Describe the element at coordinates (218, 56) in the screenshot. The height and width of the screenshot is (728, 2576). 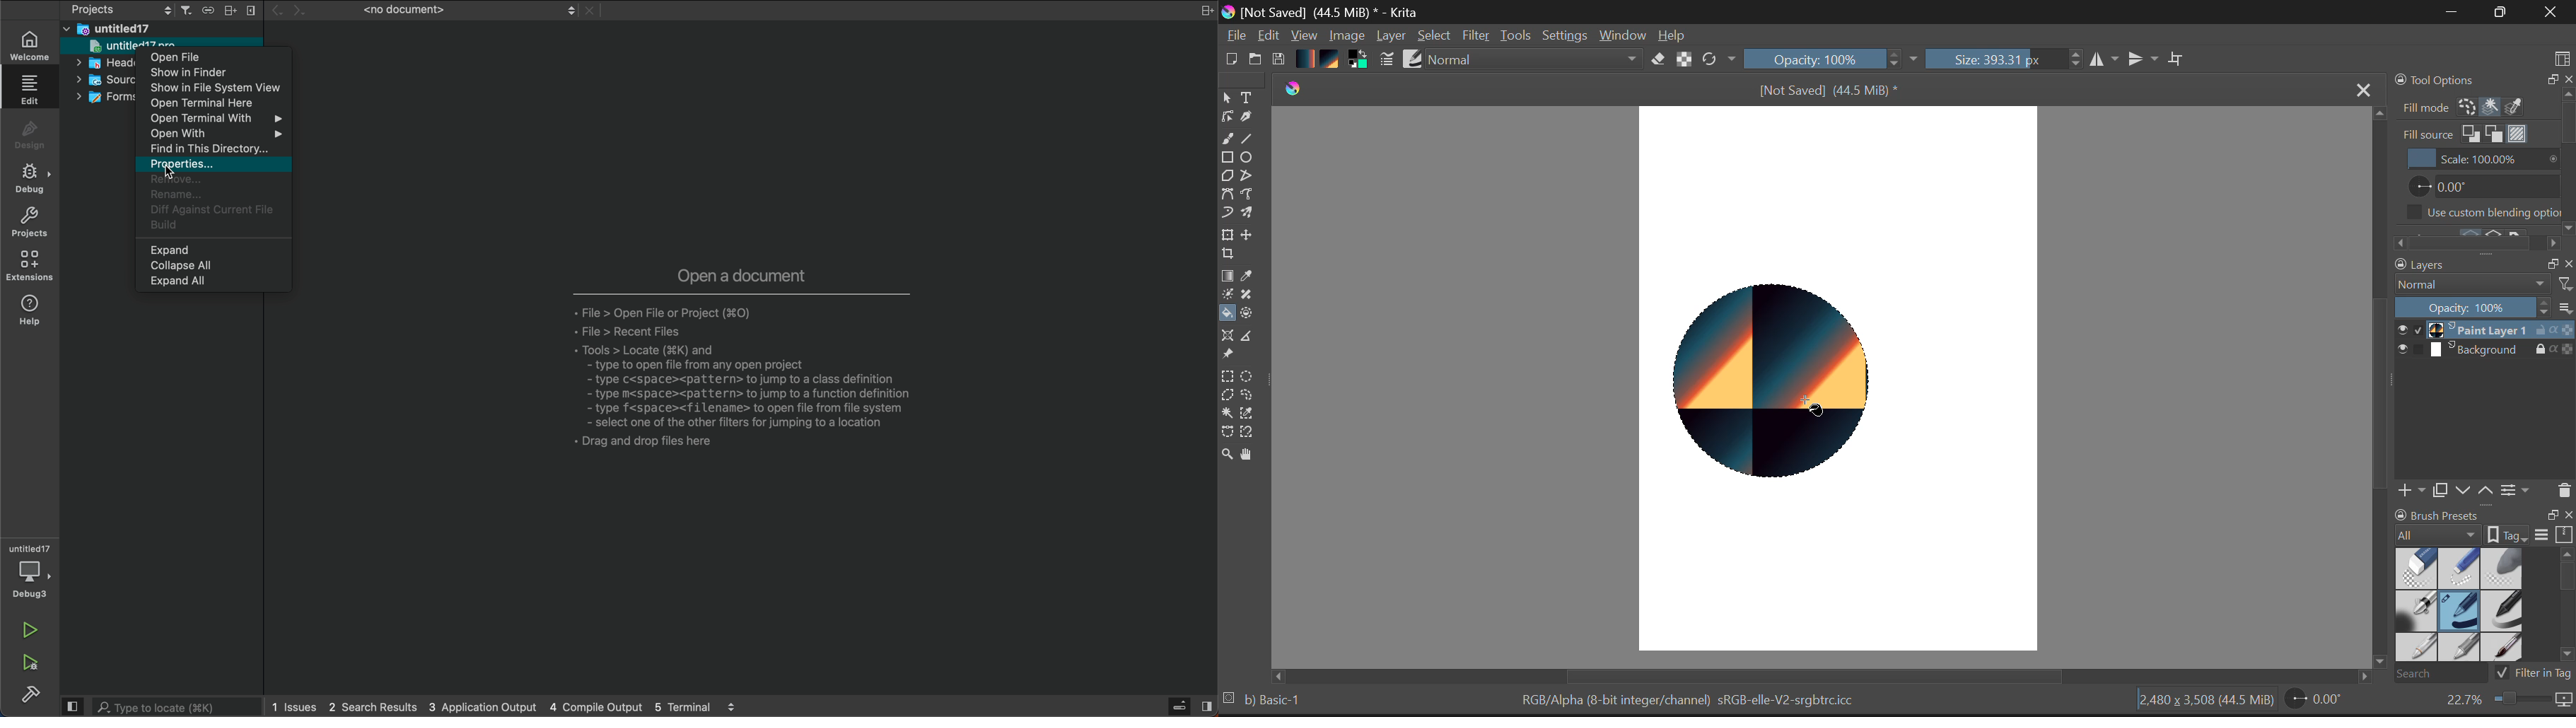
I see `open file` at that location.